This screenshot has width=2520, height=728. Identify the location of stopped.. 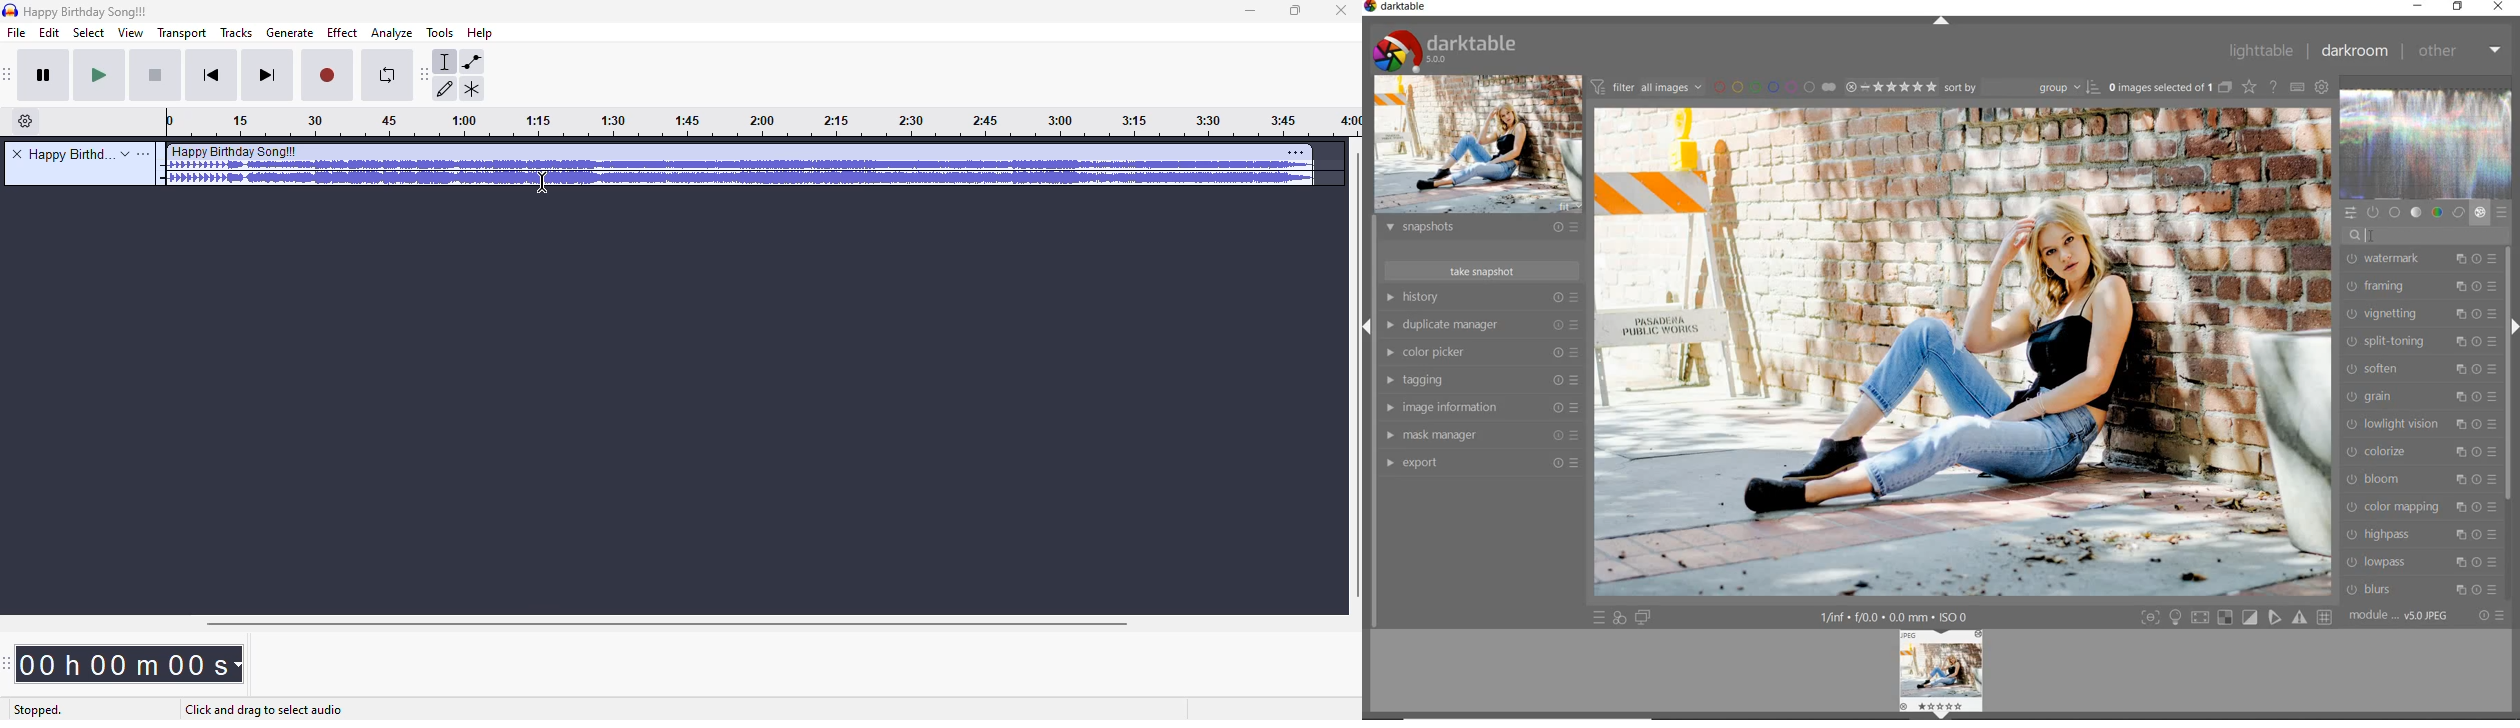
(37, 711).